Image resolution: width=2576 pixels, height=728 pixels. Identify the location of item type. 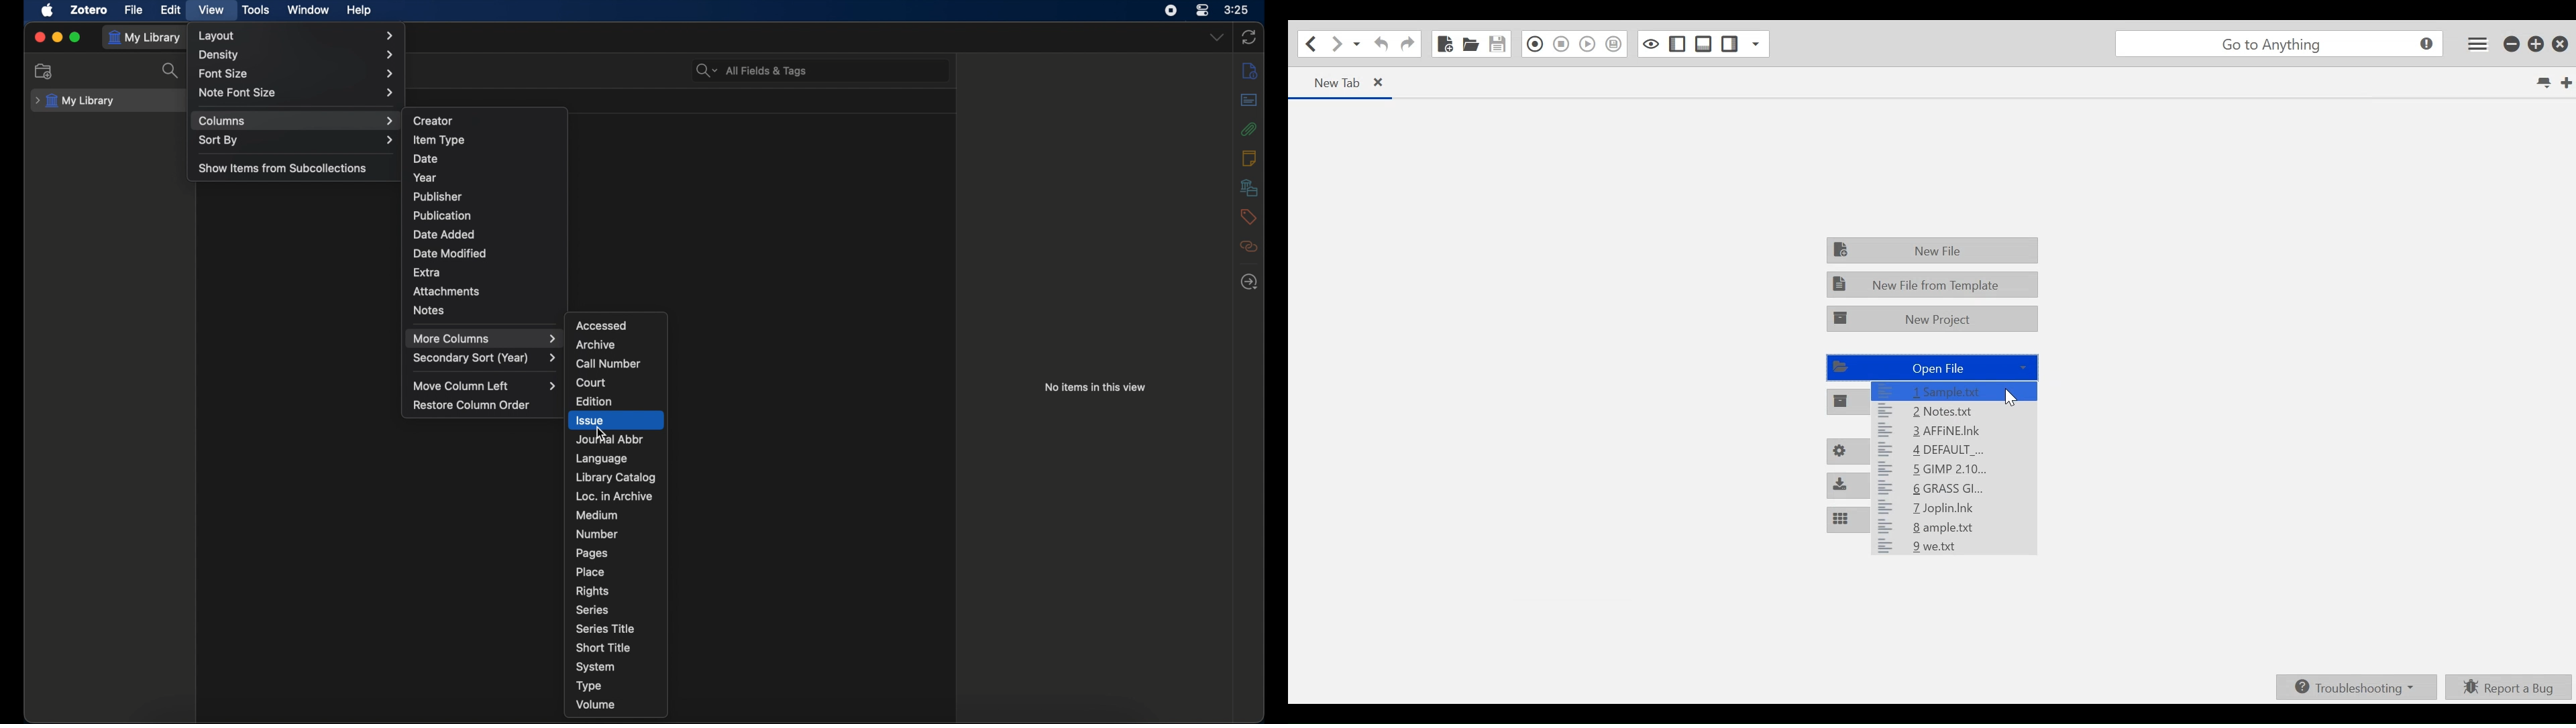
(439, 139).